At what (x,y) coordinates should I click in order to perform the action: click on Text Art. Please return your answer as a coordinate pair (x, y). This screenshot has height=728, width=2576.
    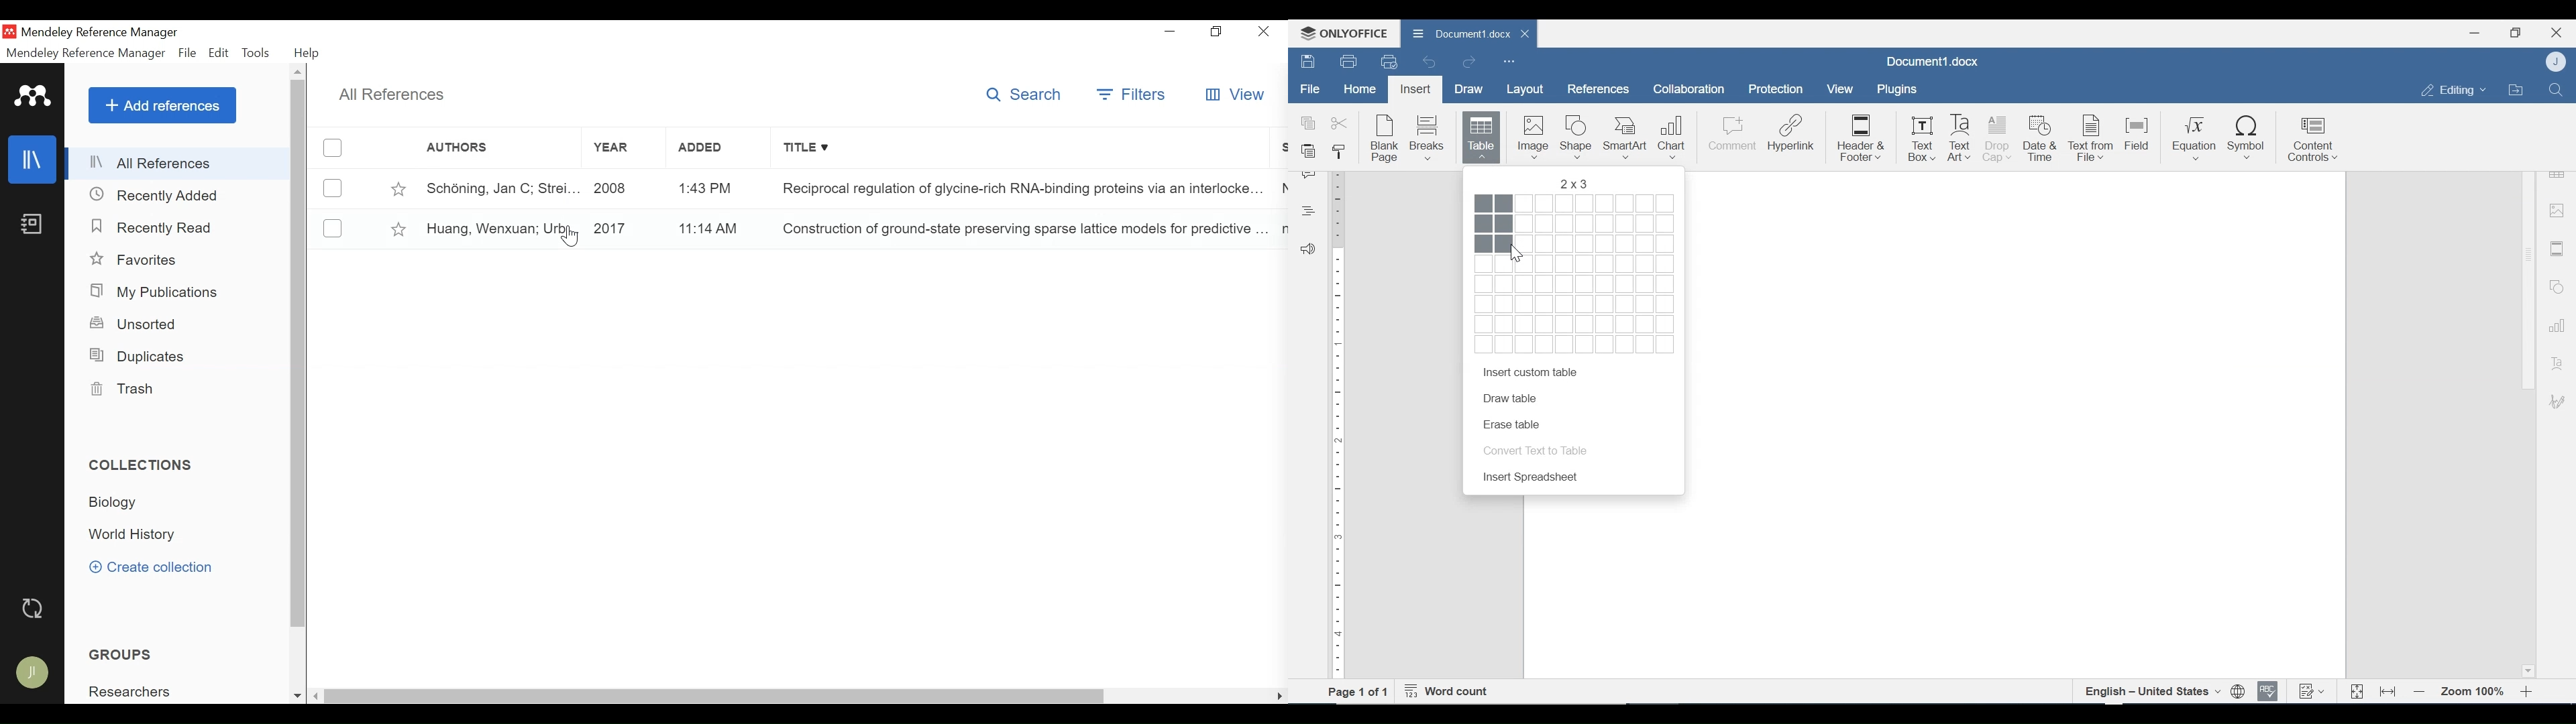
    Looking at the image, I should click on (2555, 361).